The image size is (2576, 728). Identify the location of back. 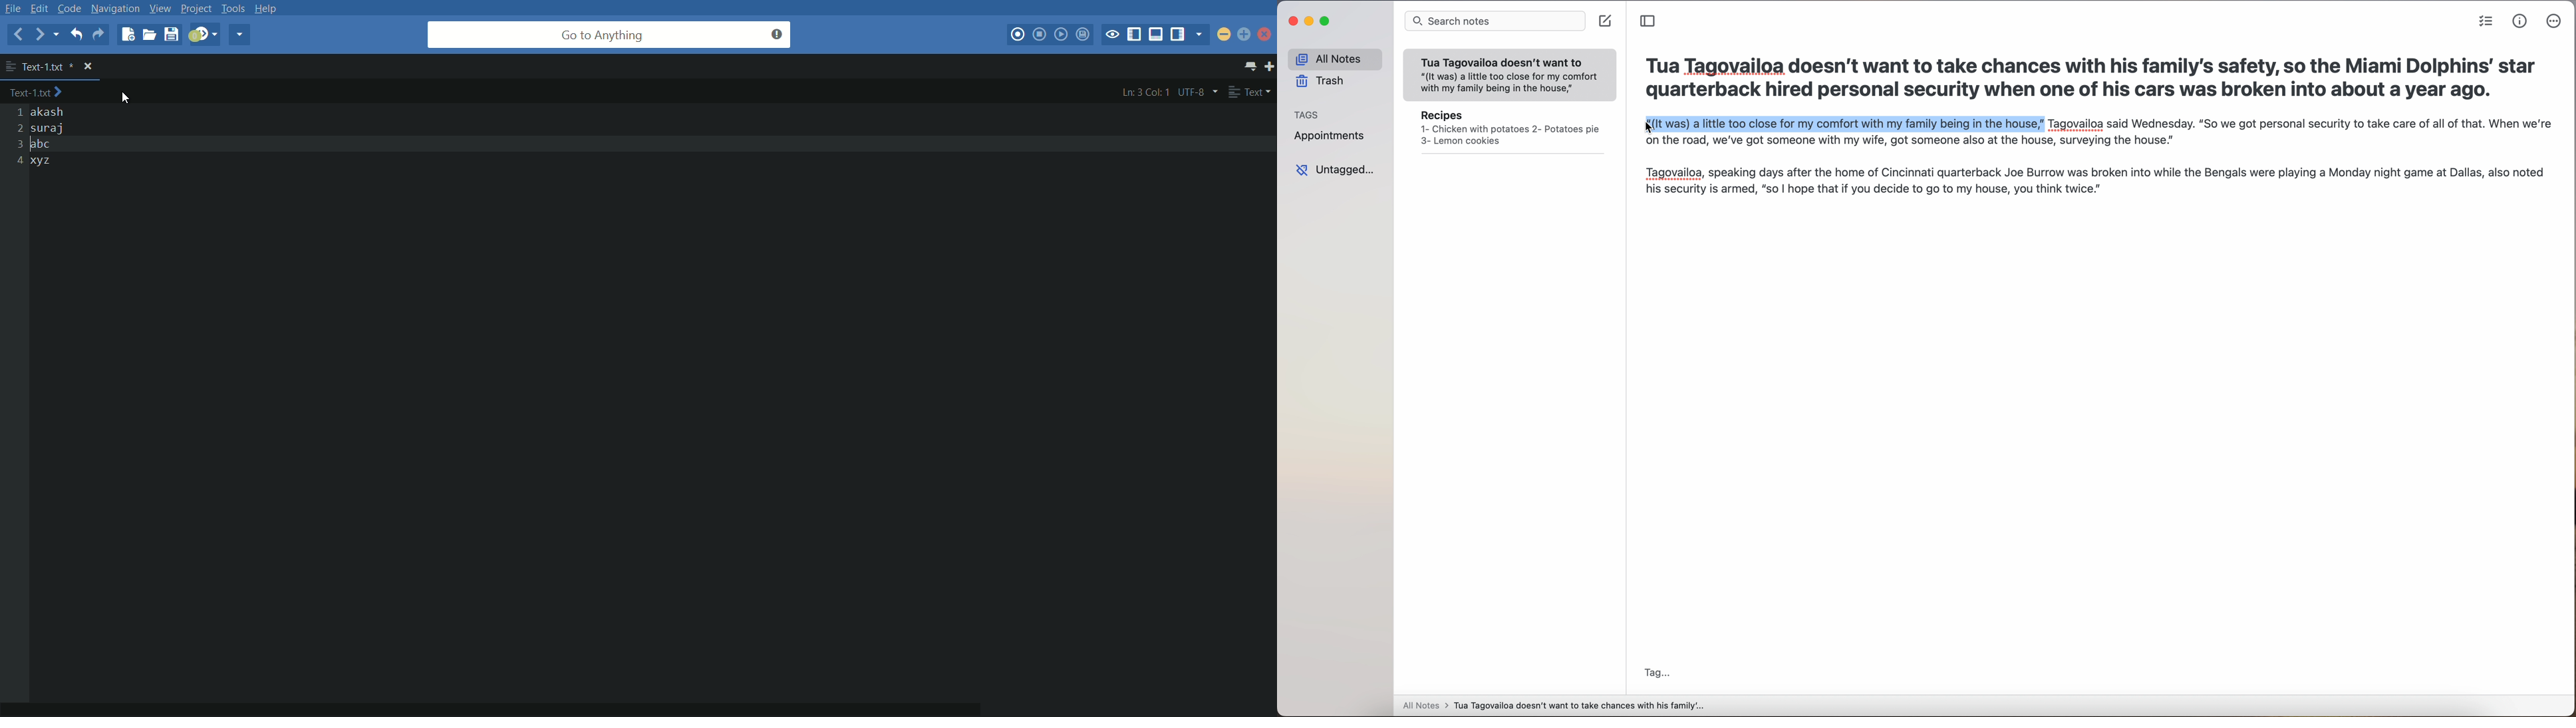
(18, 34).